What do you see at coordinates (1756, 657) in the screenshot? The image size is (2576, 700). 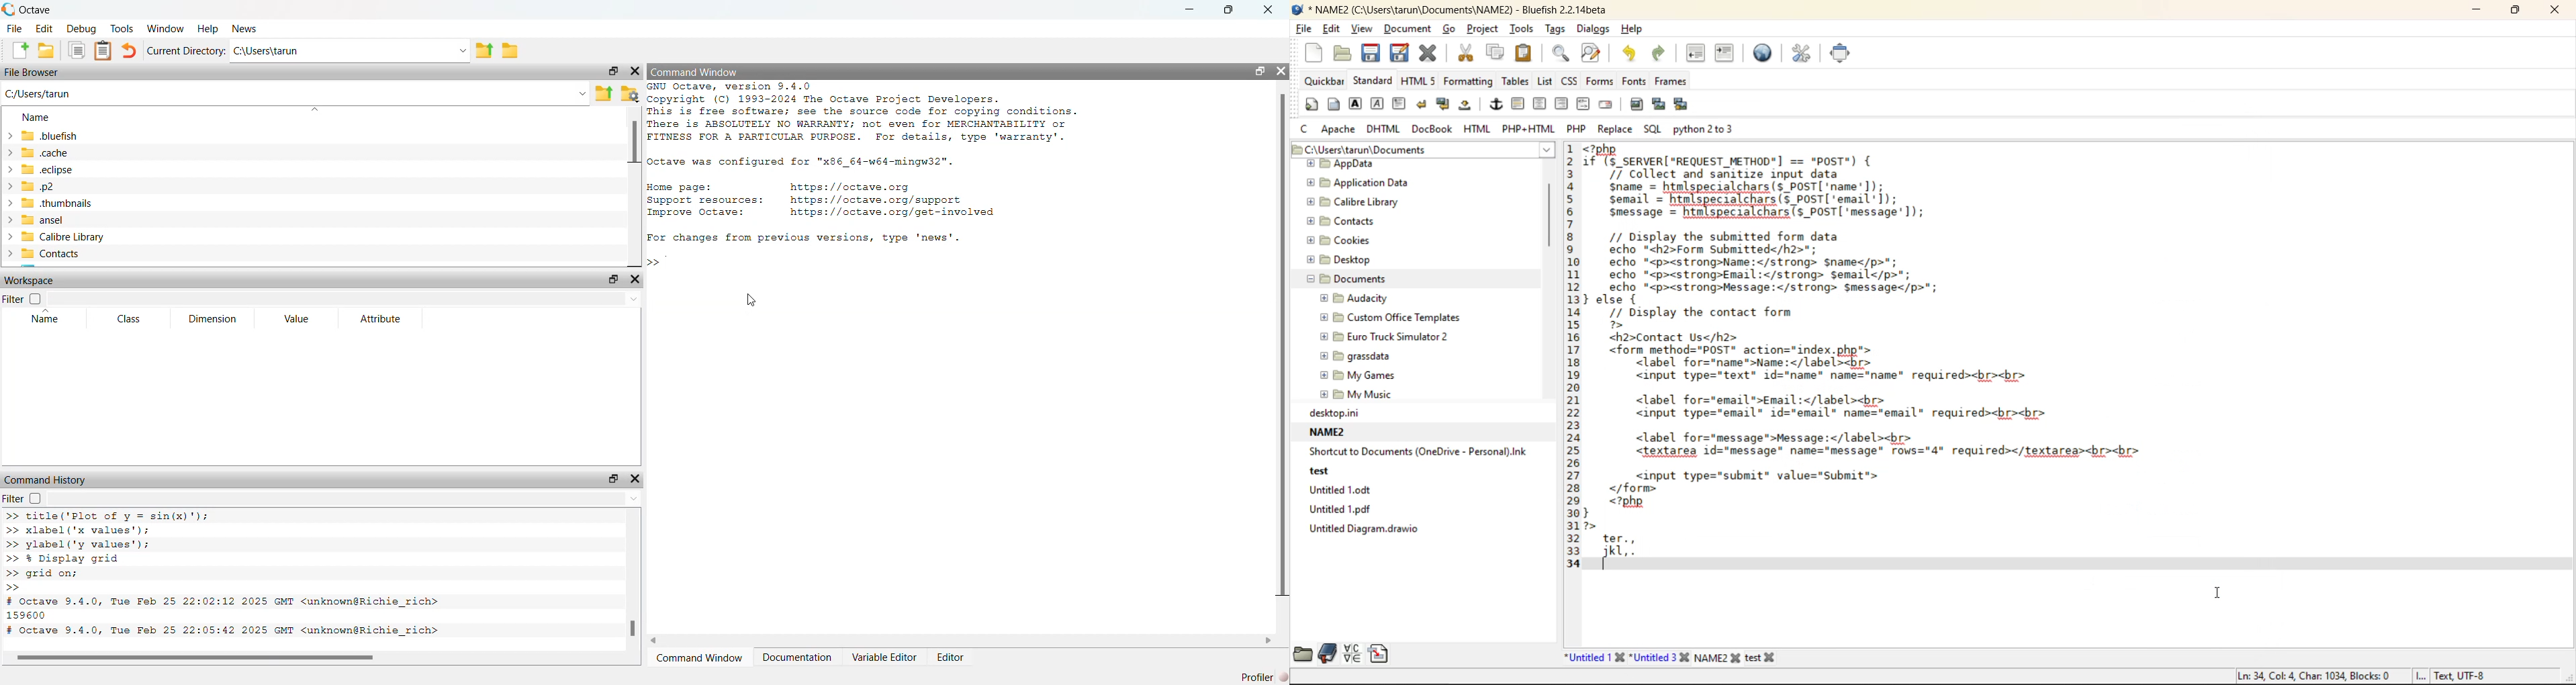 I see `file name` at bounding box center [1756, 657].